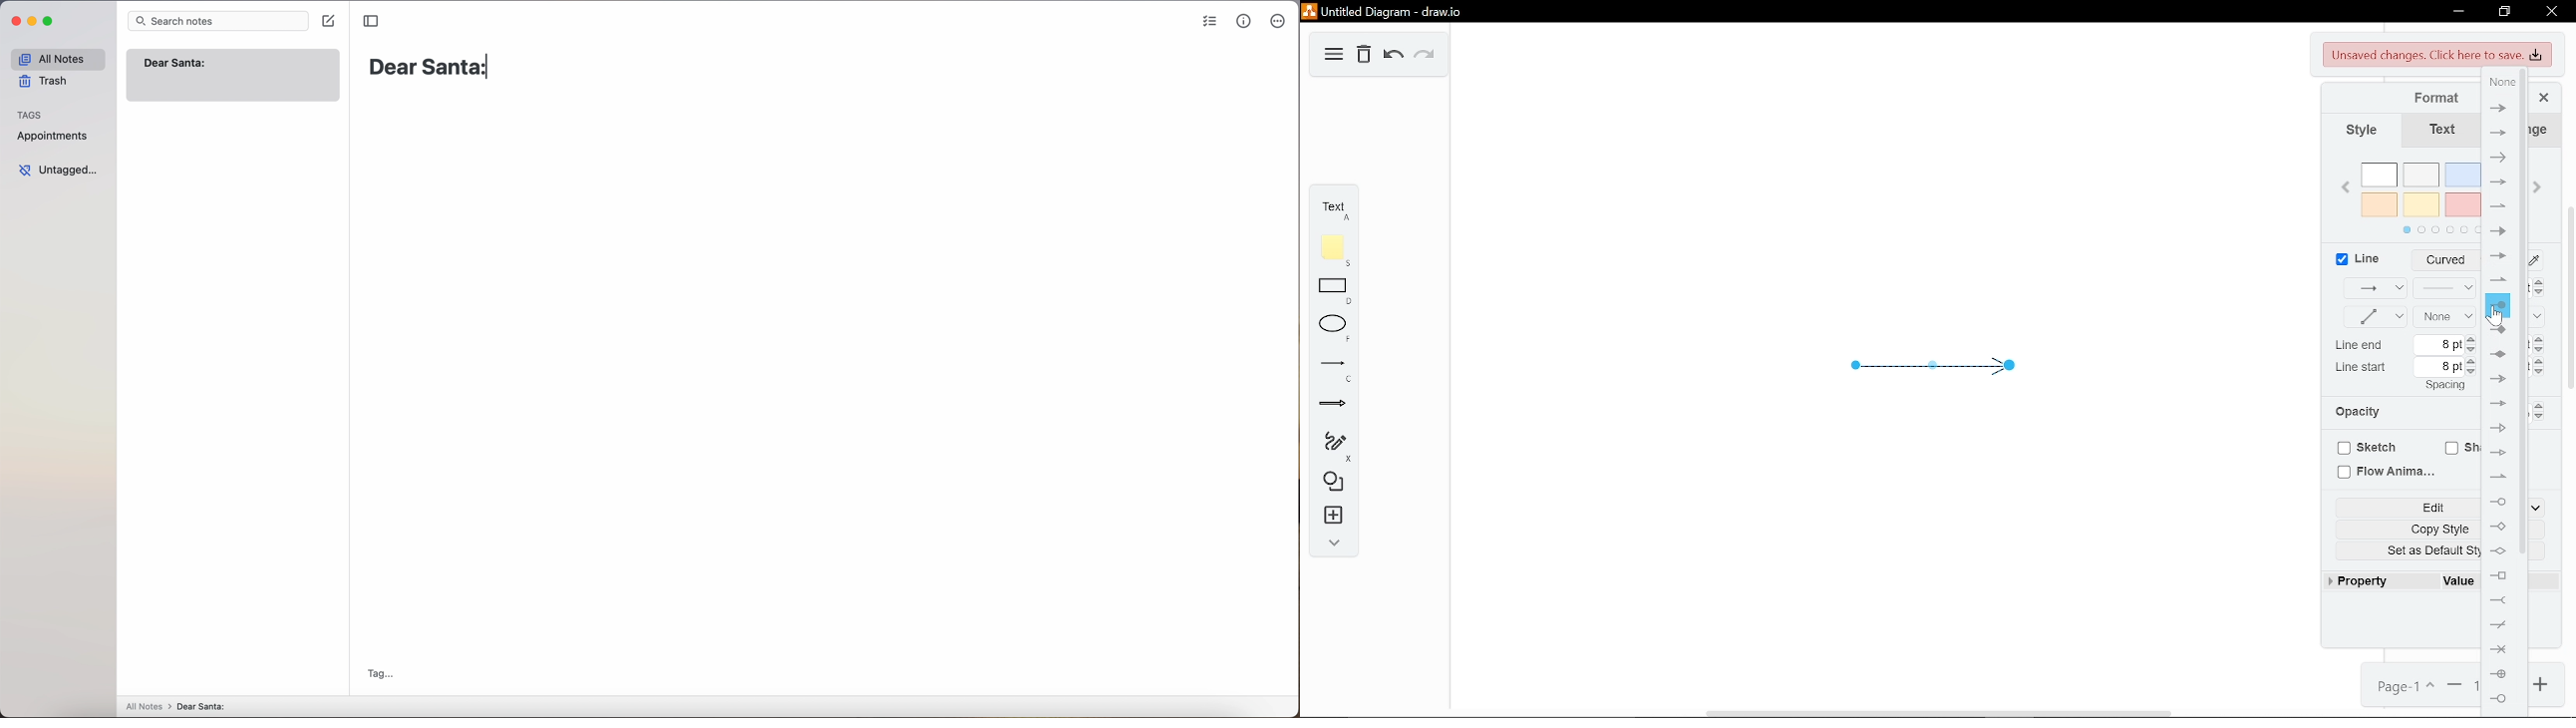  I want to click on Pattern, so click(2444, 289).